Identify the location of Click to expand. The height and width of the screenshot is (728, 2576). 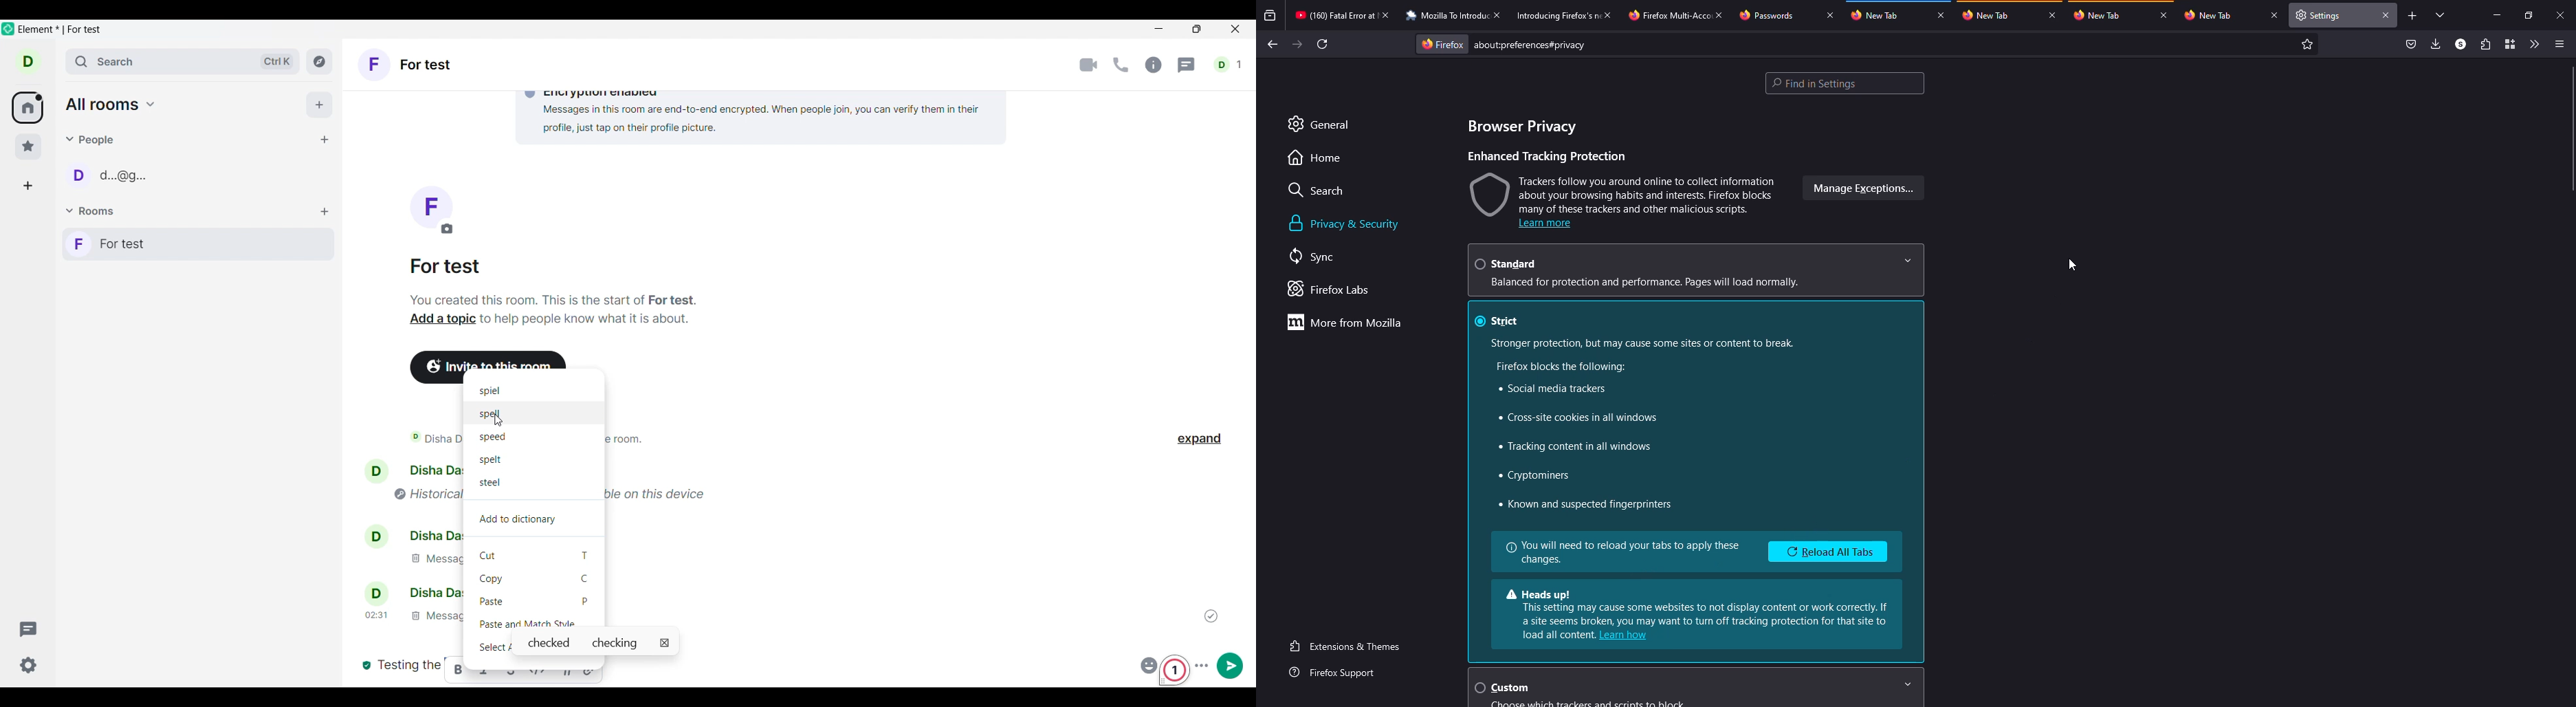
(1199, 439).